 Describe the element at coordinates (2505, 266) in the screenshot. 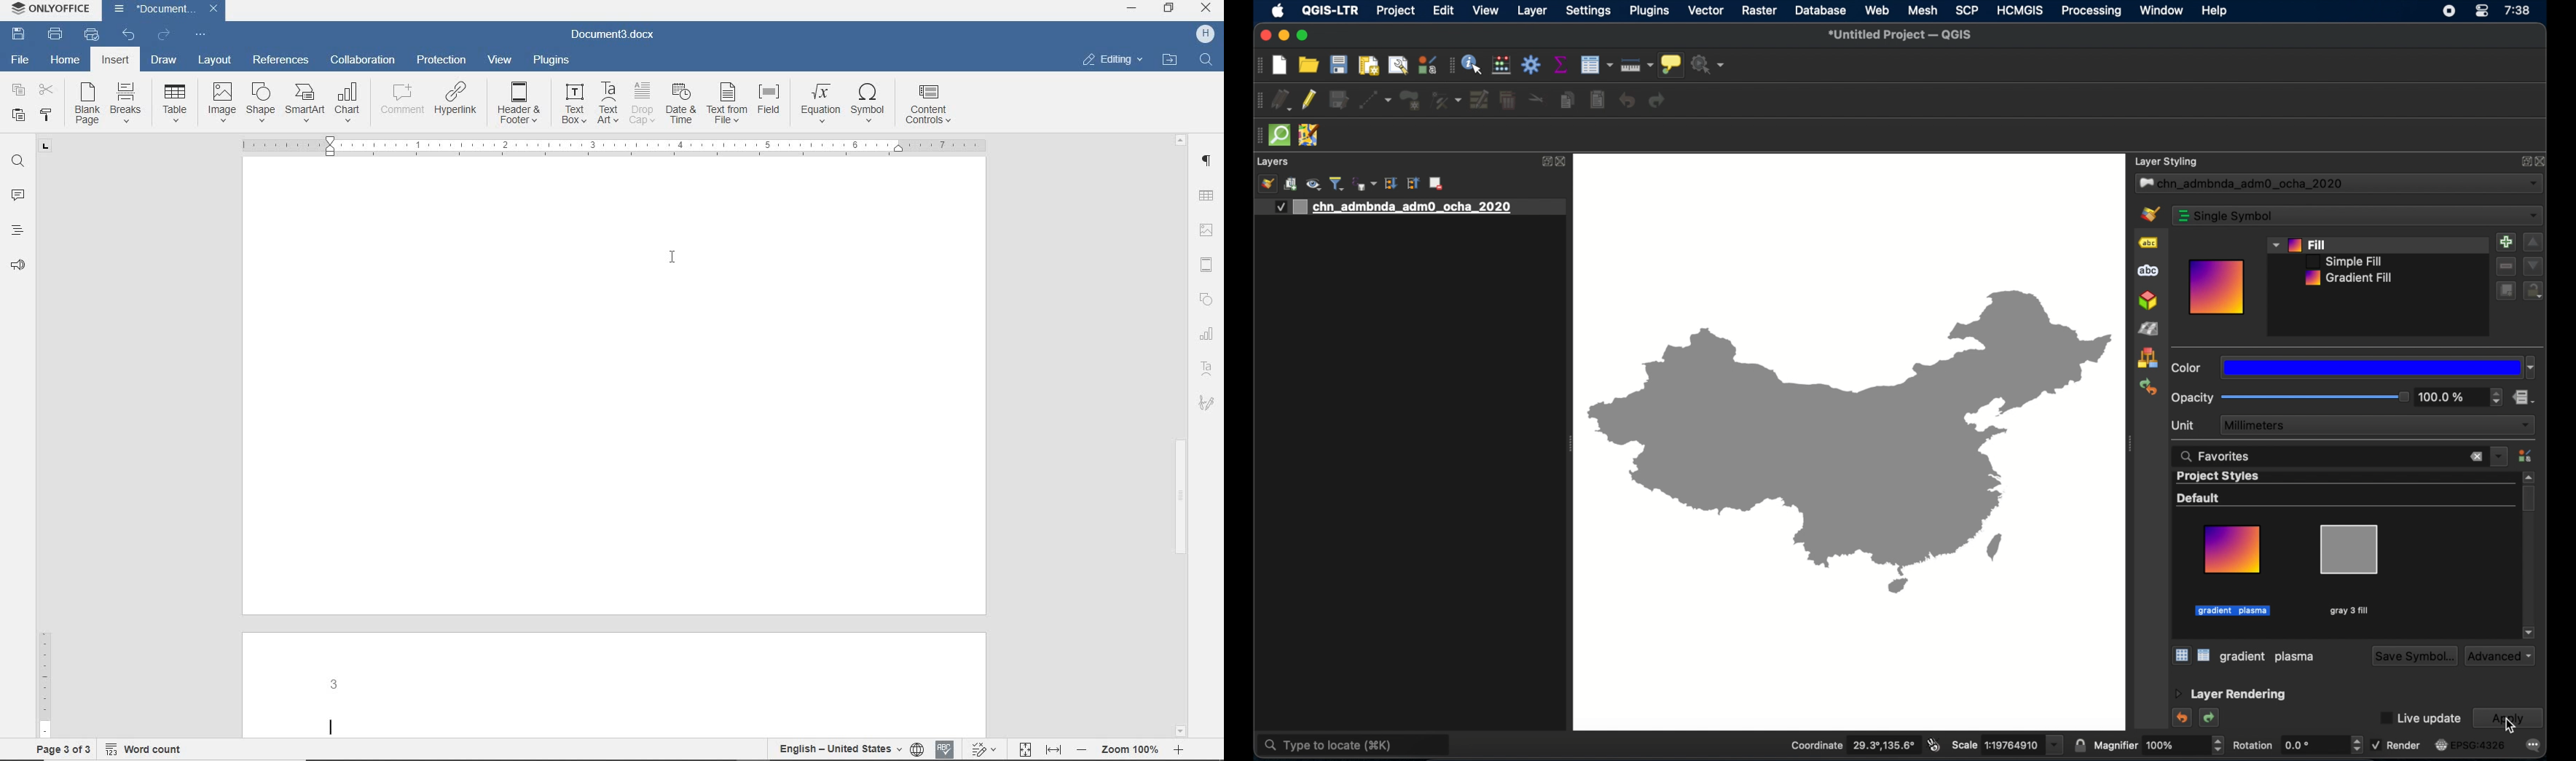

I see `remove` at that location.